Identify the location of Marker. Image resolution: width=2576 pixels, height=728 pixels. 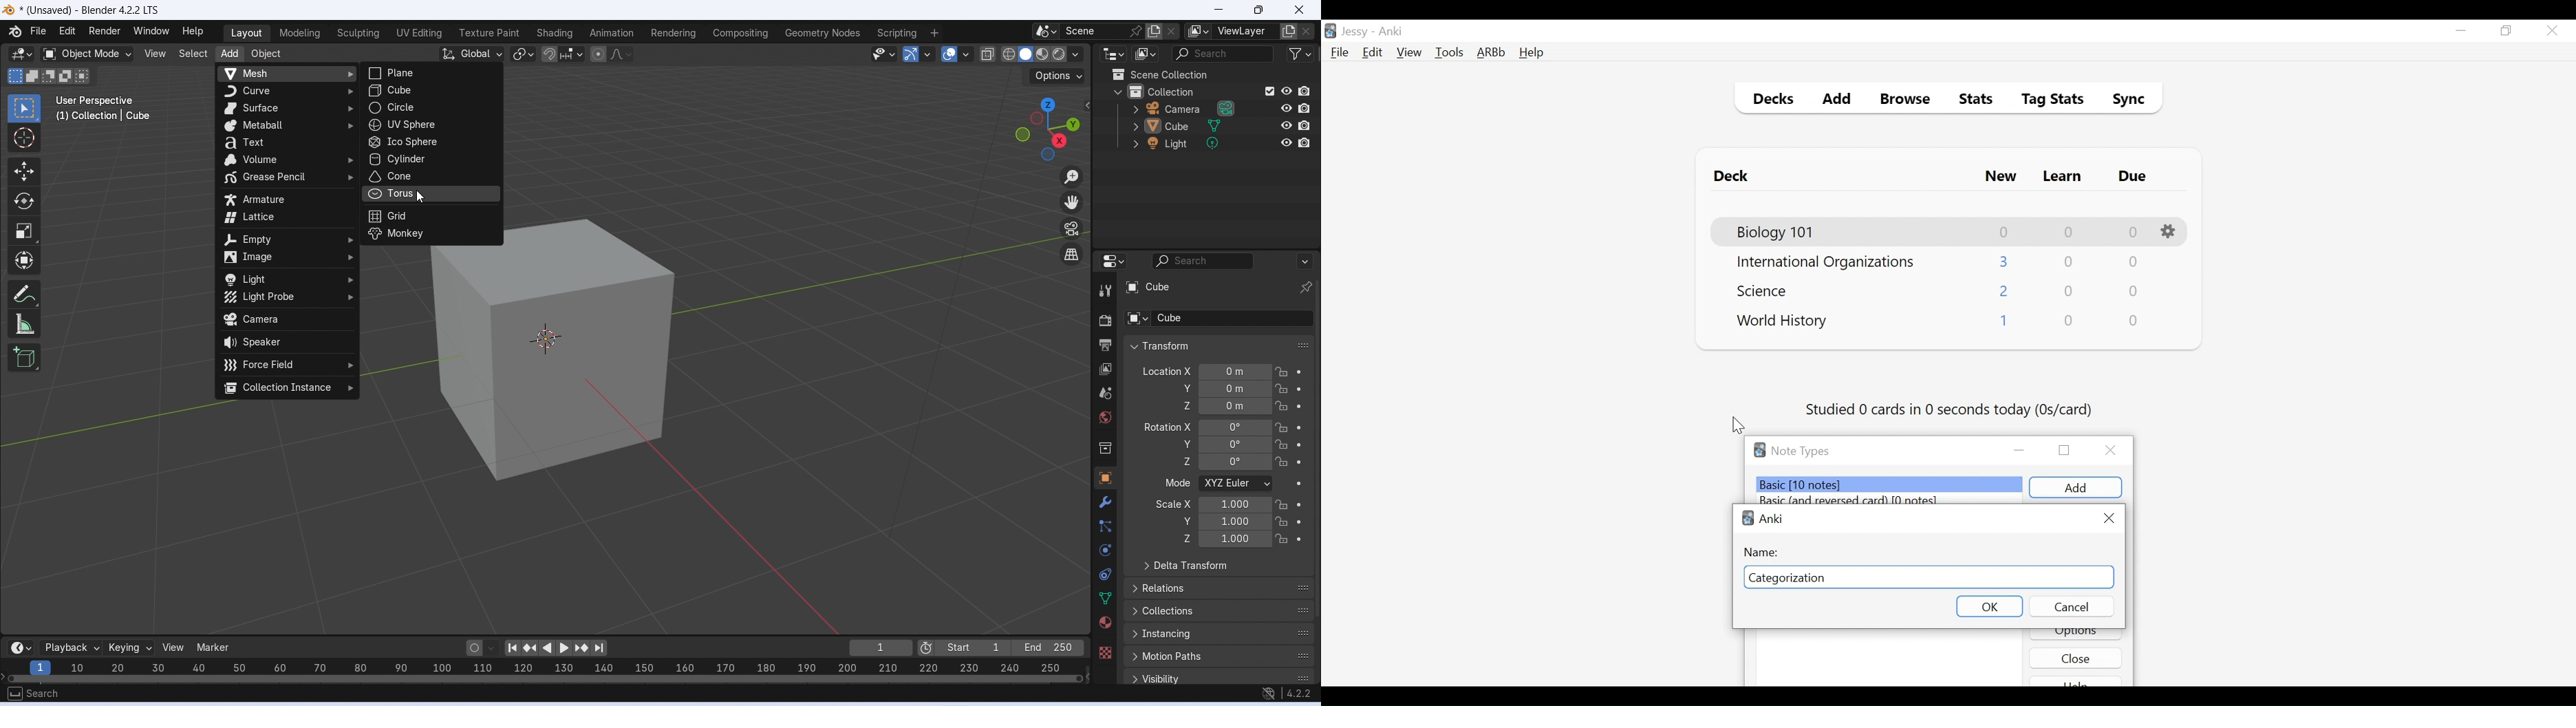
(213, 648).